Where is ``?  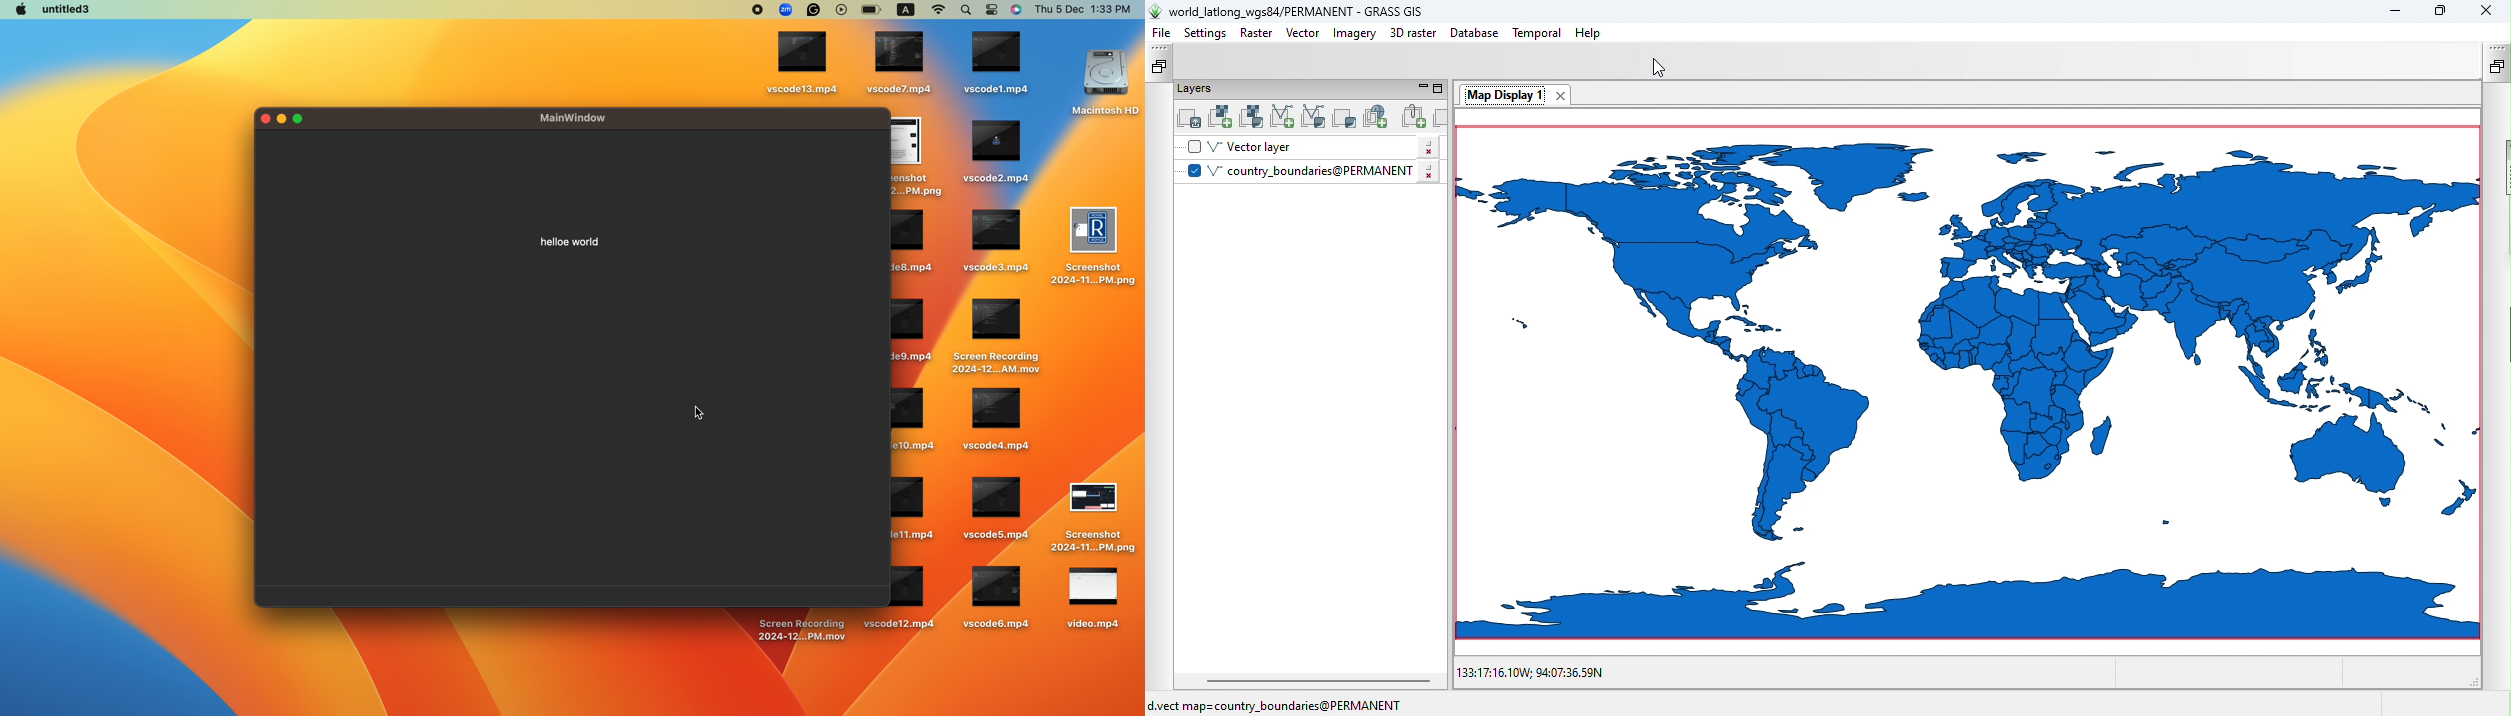
 is located at coordinates (945, 70).